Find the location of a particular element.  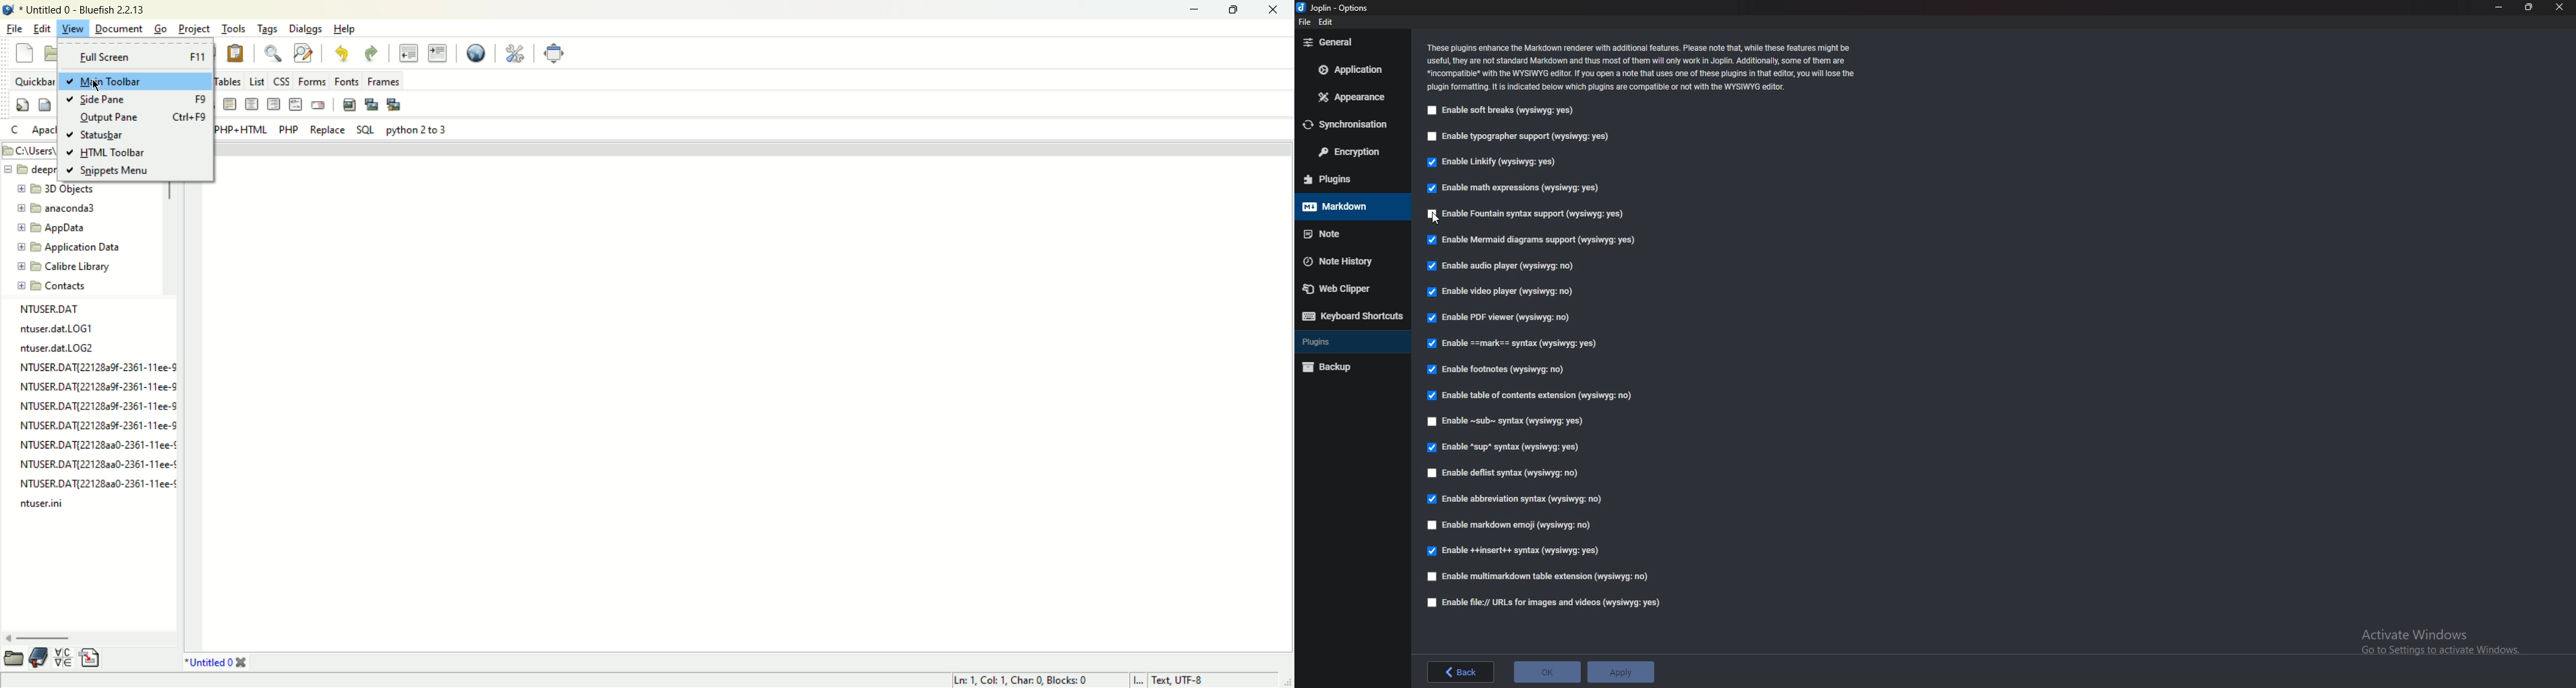

contacts is located at coordinates (53, 287).